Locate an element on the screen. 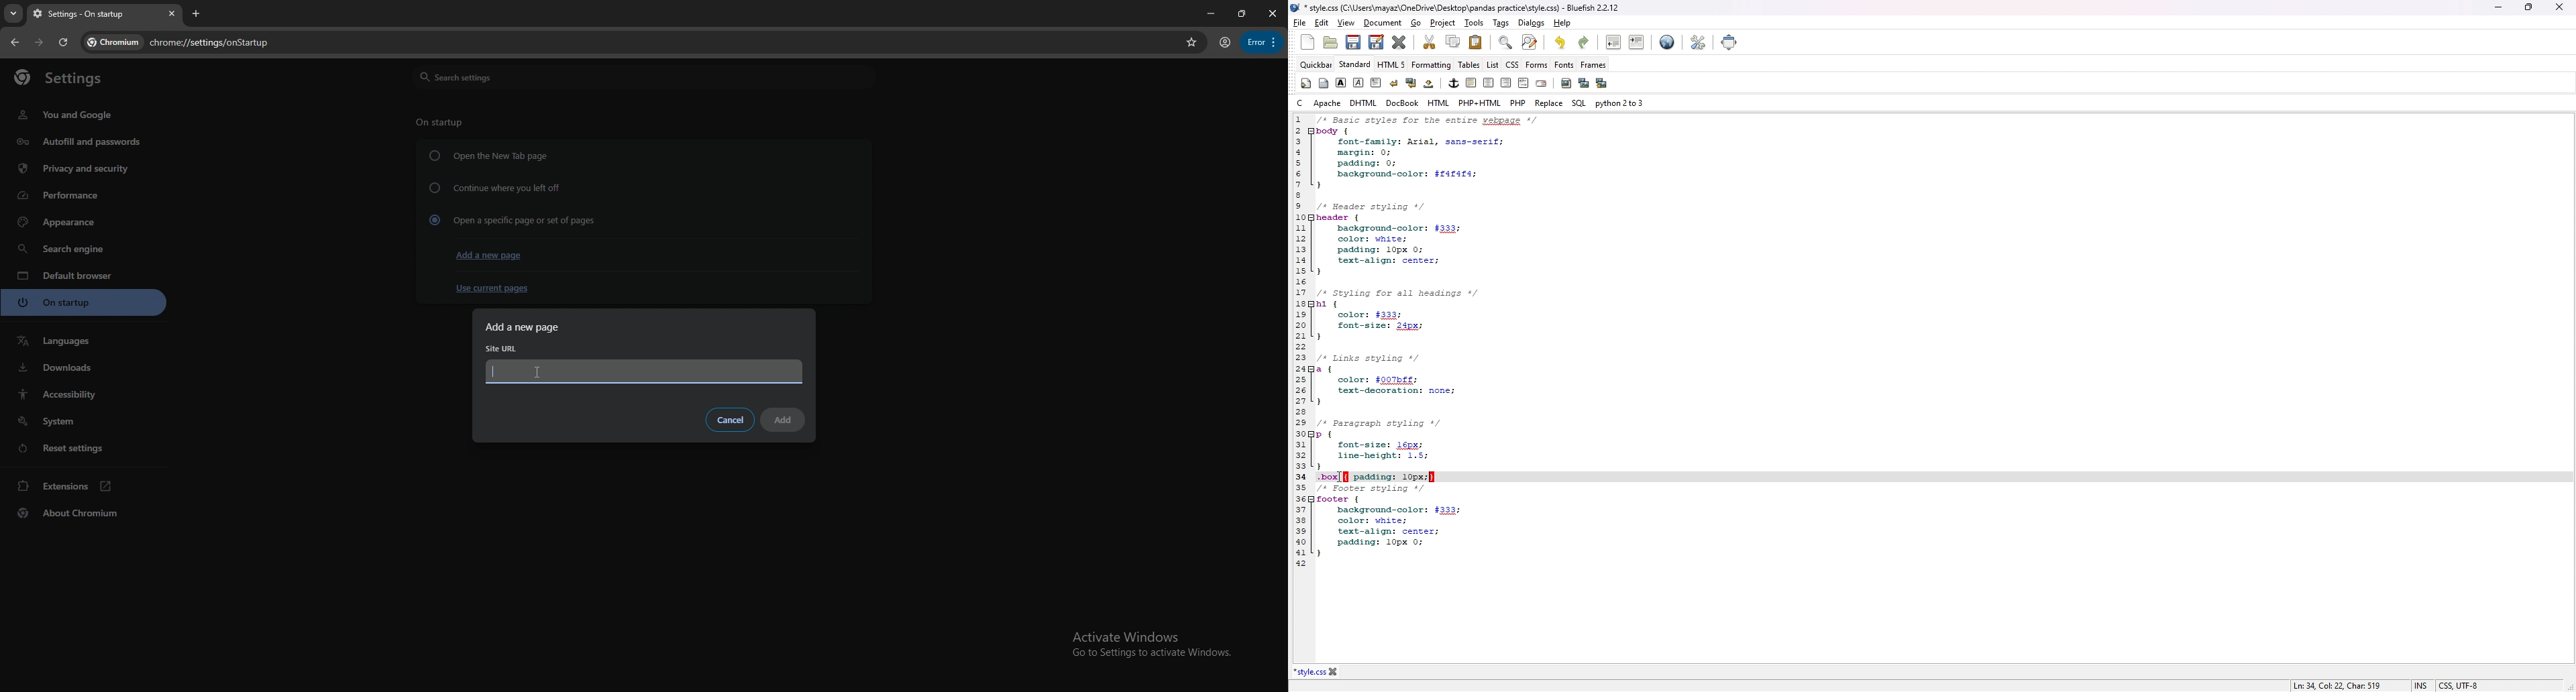 This screenshot has width=2576, height=700. non breaking space is located at coordinates (1430, 84).